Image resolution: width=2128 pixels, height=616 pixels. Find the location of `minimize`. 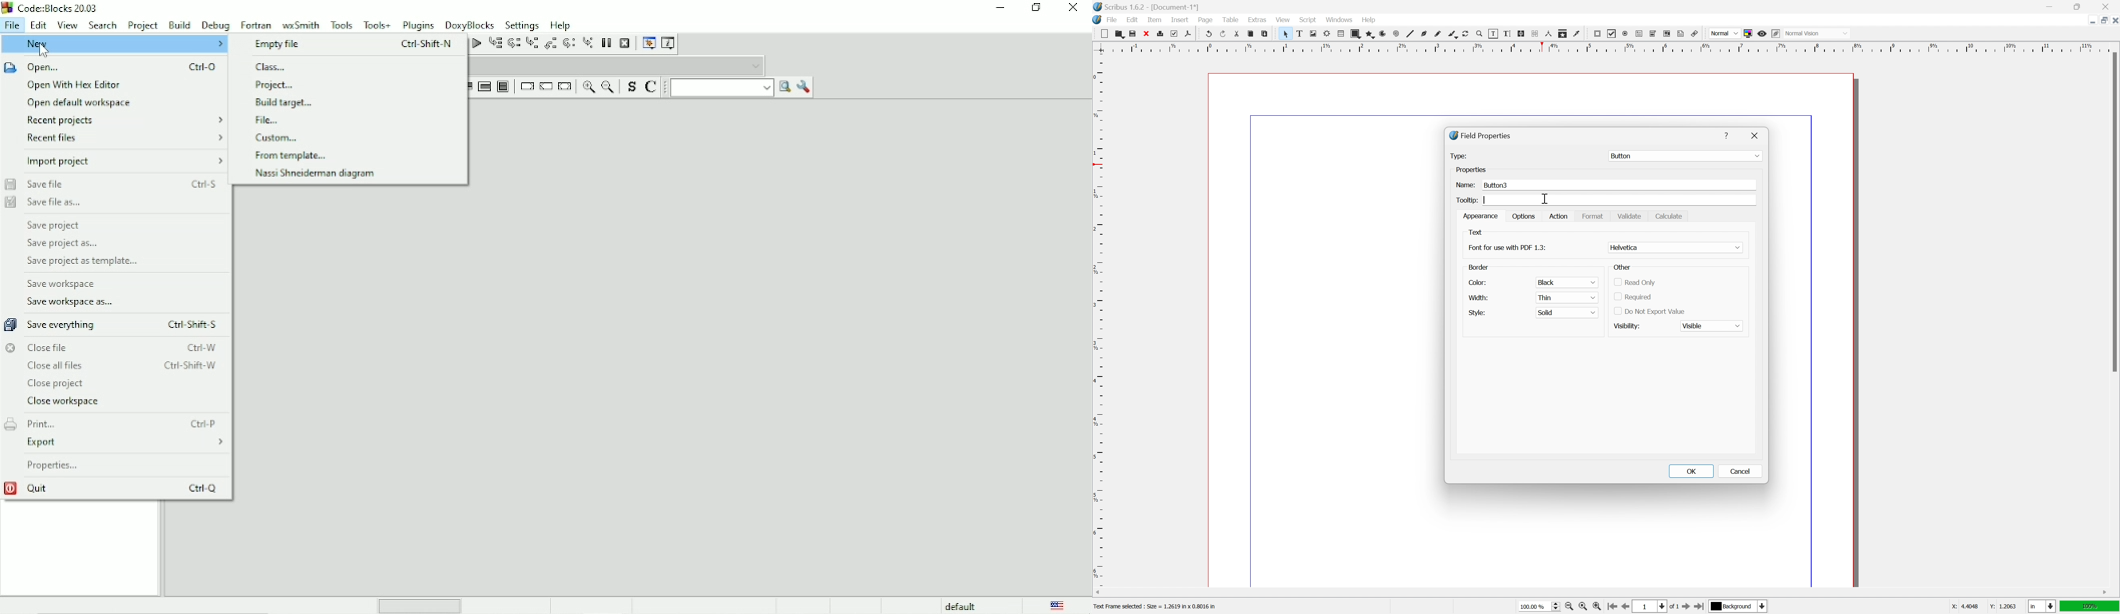

minimize is located at coordinates (2089, 20).